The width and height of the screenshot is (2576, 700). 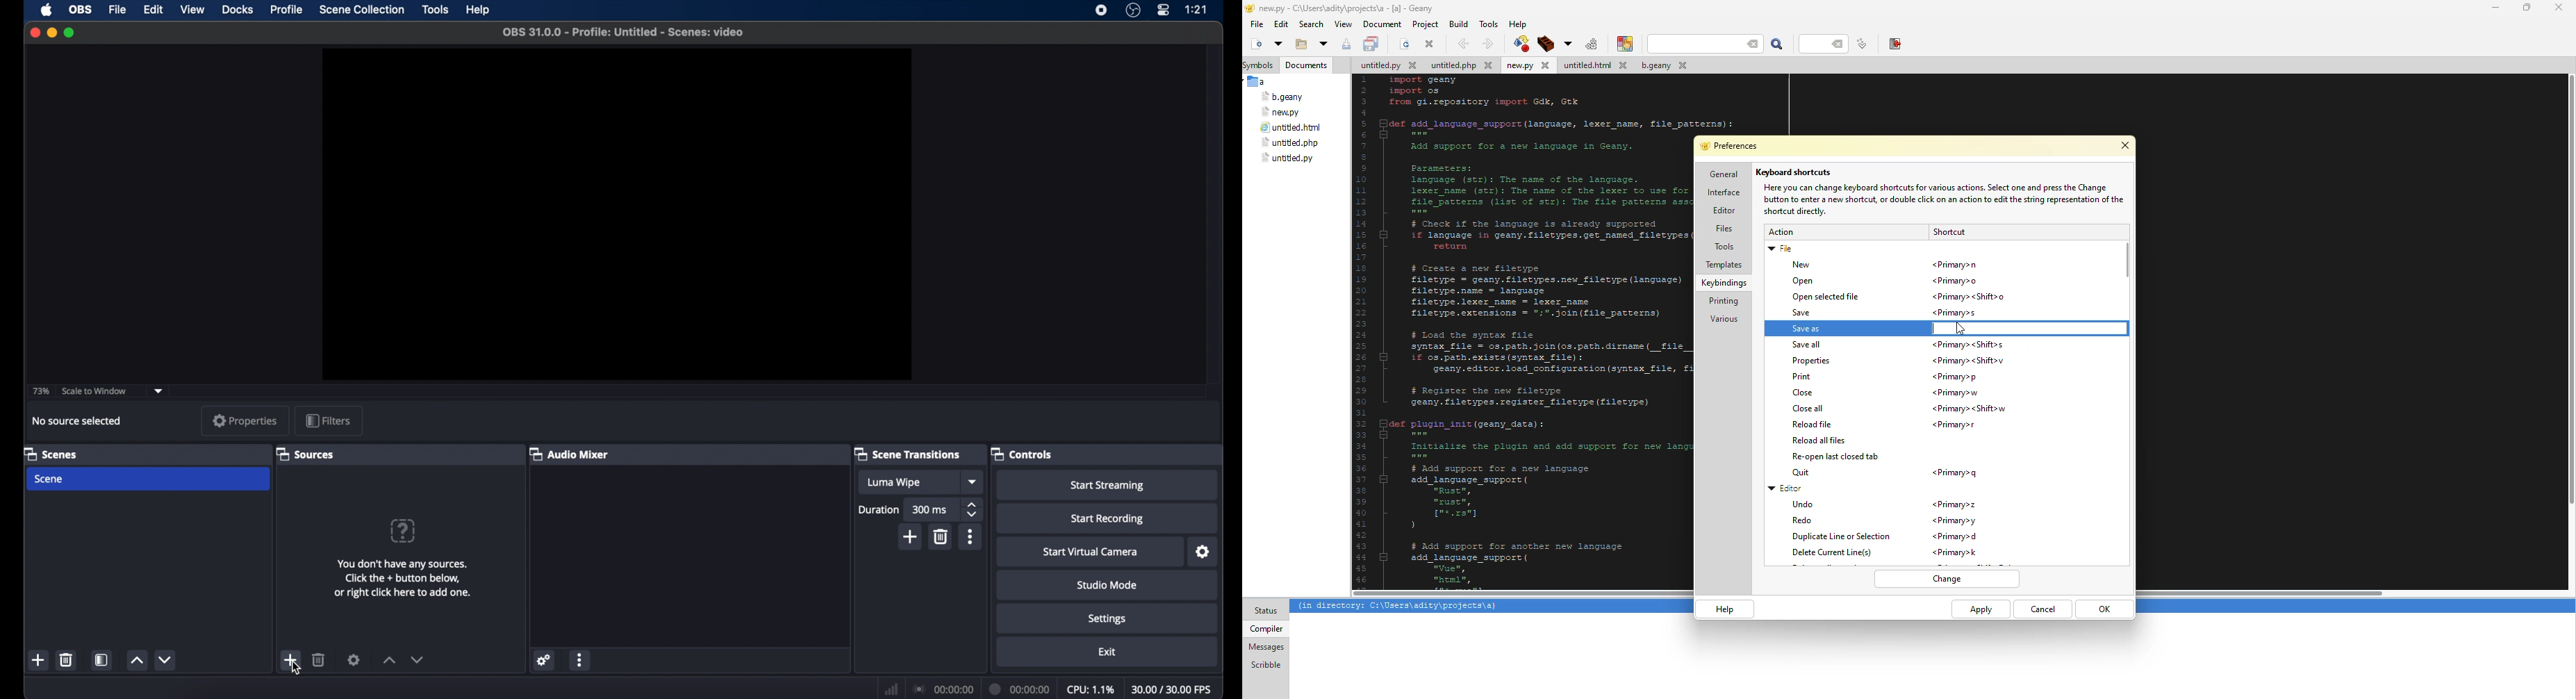 What do you see at coordinates (160, 390) in the screenshot?
I see `dropdown` at bounding box center [160, 390].